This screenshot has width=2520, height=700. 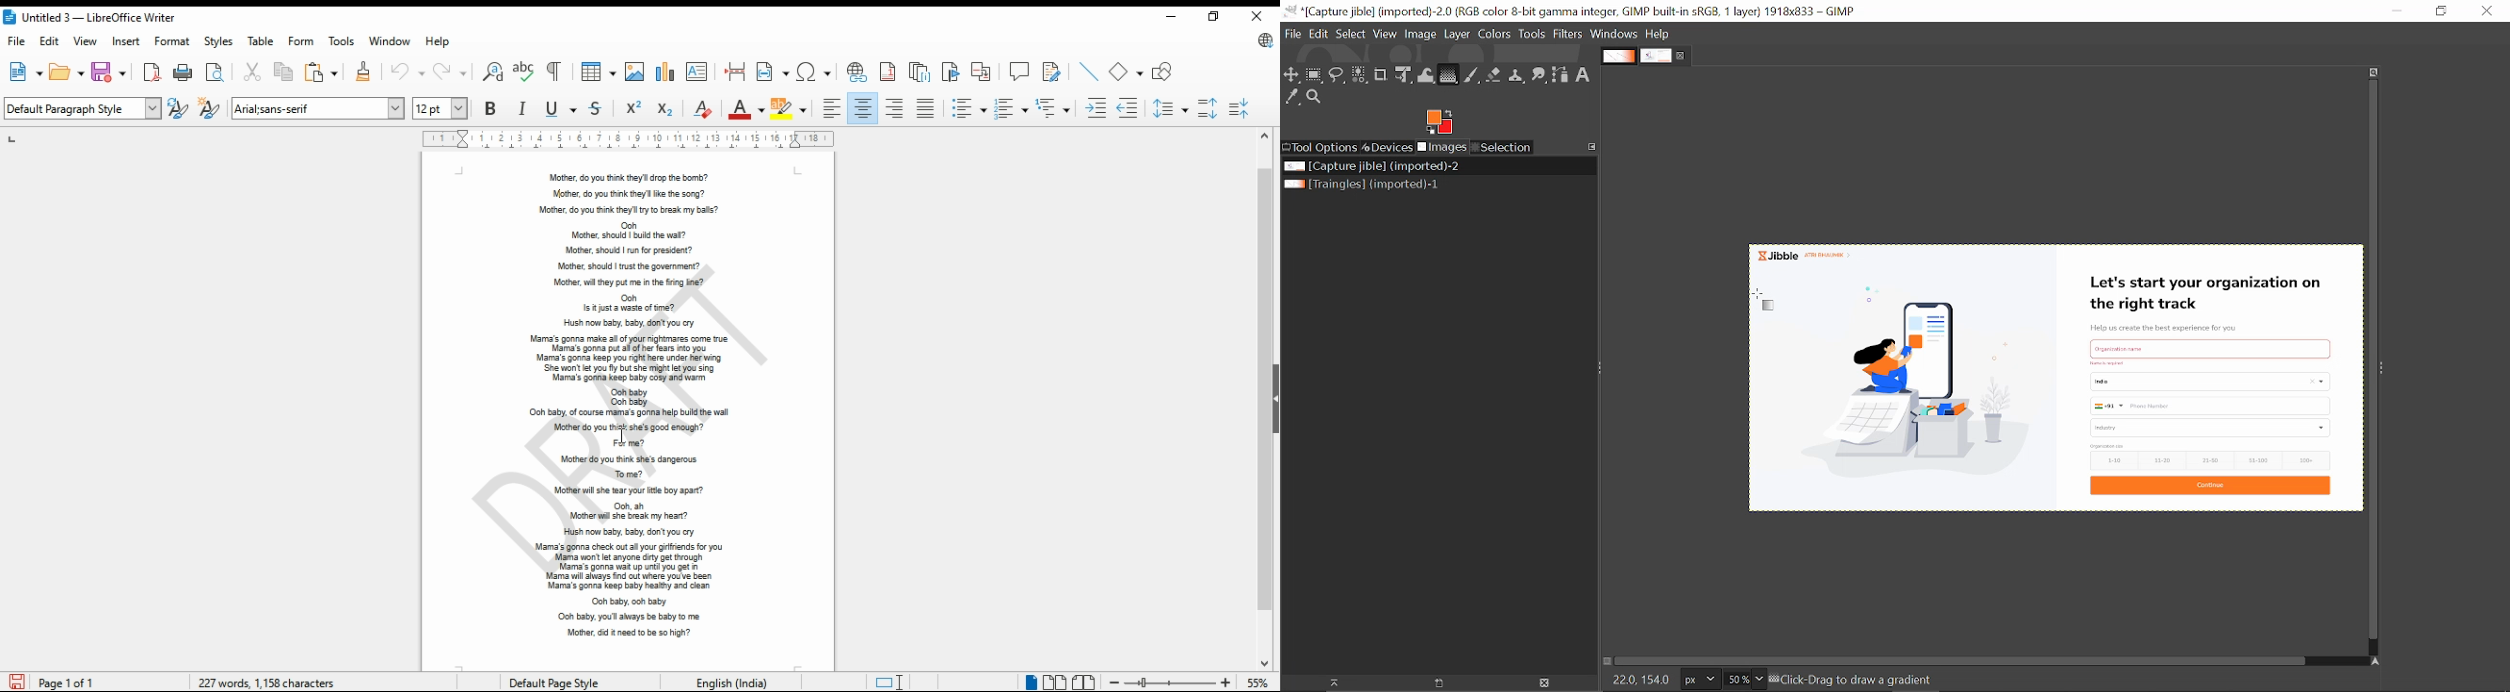 What do you see at coordinates (523, 108) in the screenshot?
I see `italics` at bounding box center [523, 108].